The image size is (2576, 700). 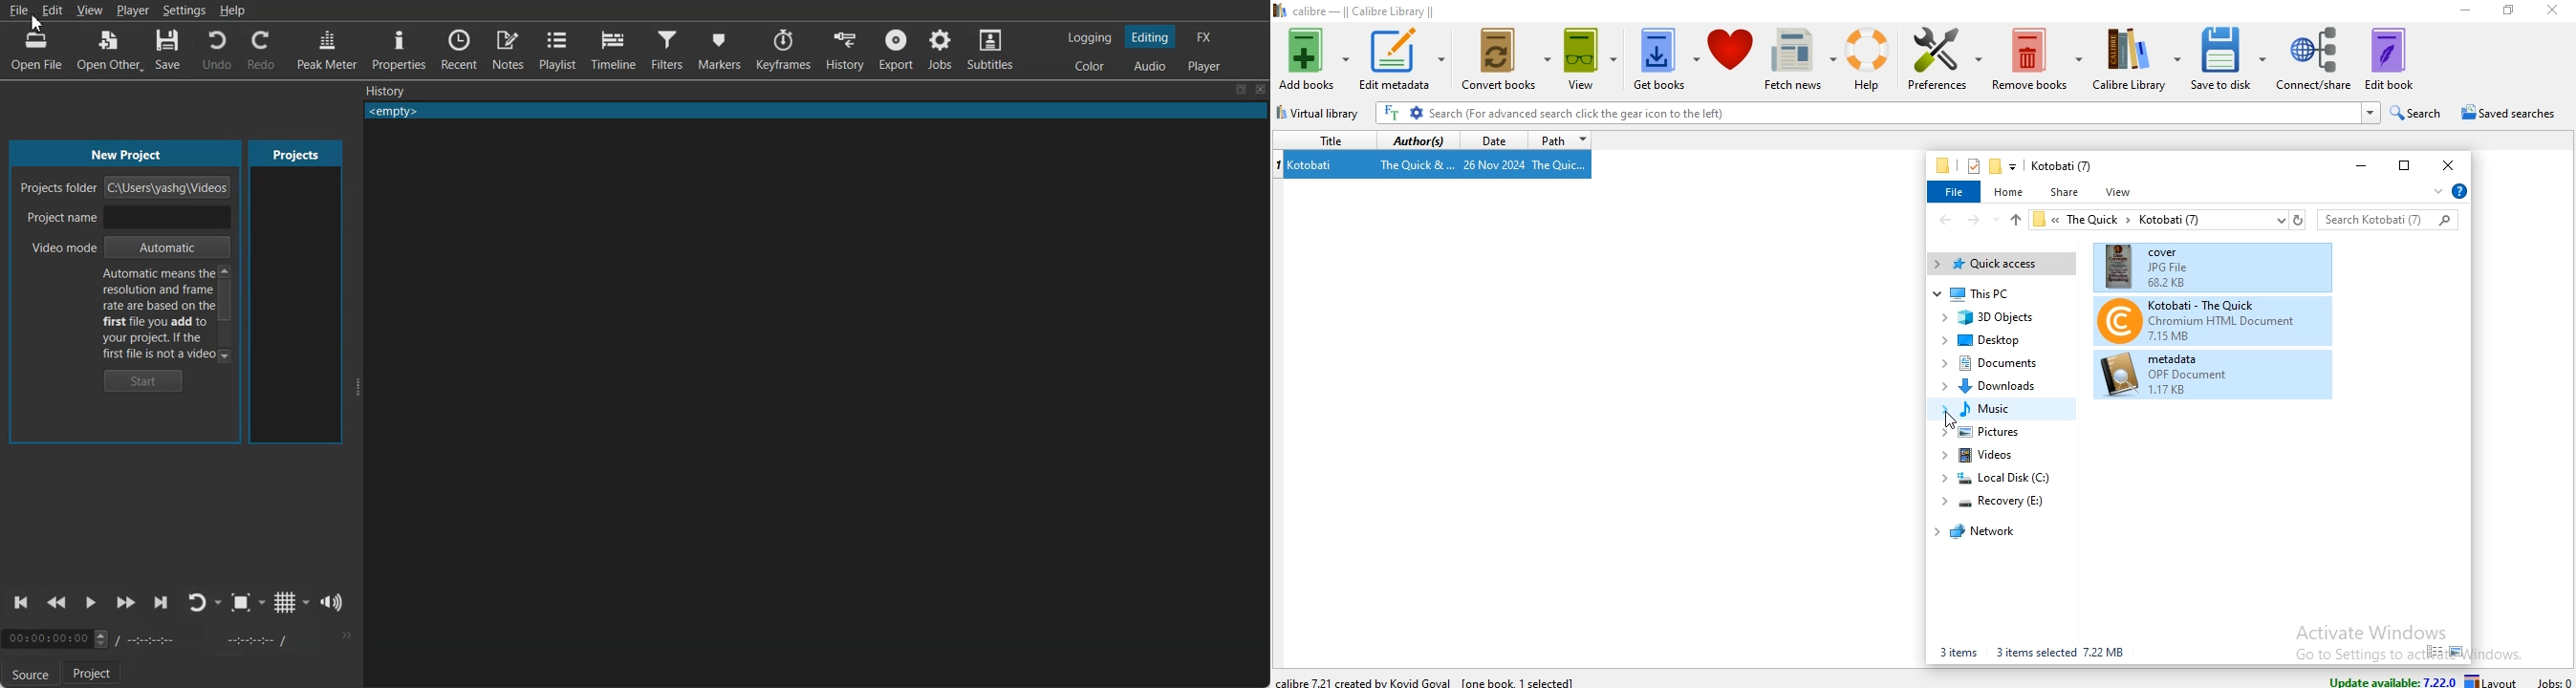 I want to click on edit metadata, so click(x=1402, y=58).